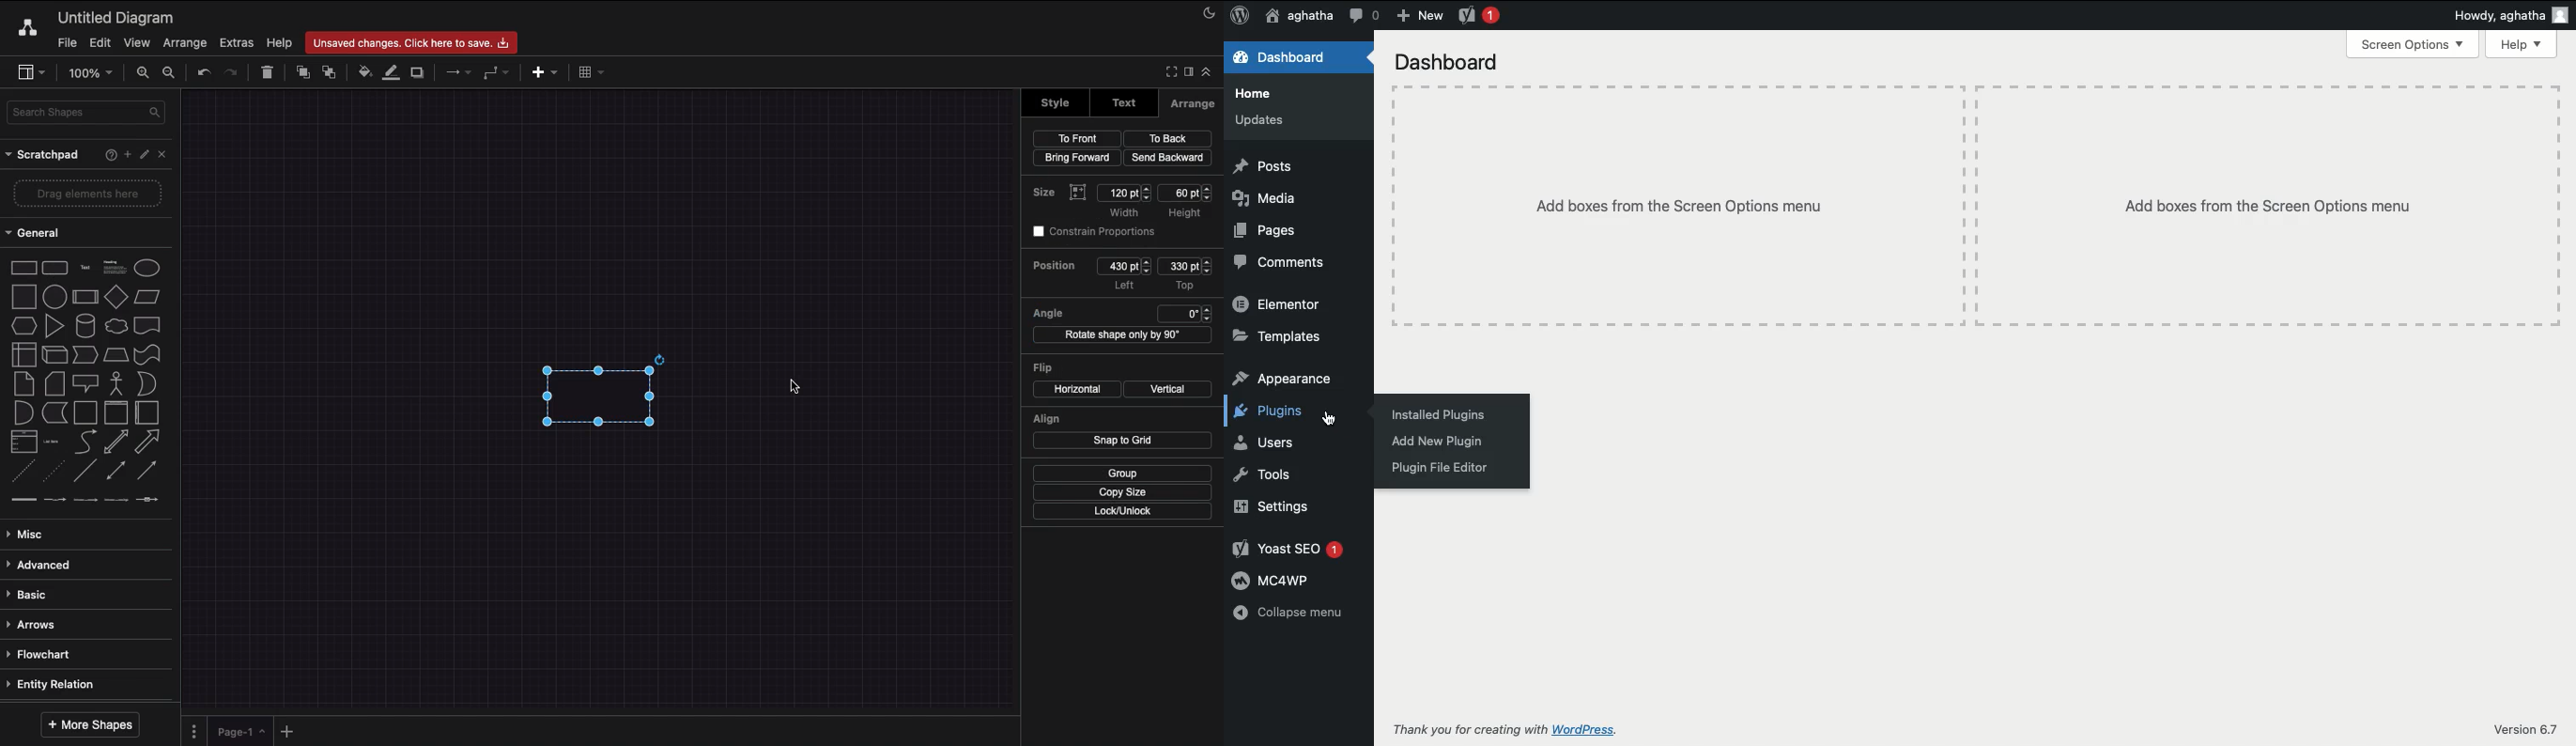  Describe the element at coordinates (1279, 262) in the screenshot. I see `Comments` at that location.